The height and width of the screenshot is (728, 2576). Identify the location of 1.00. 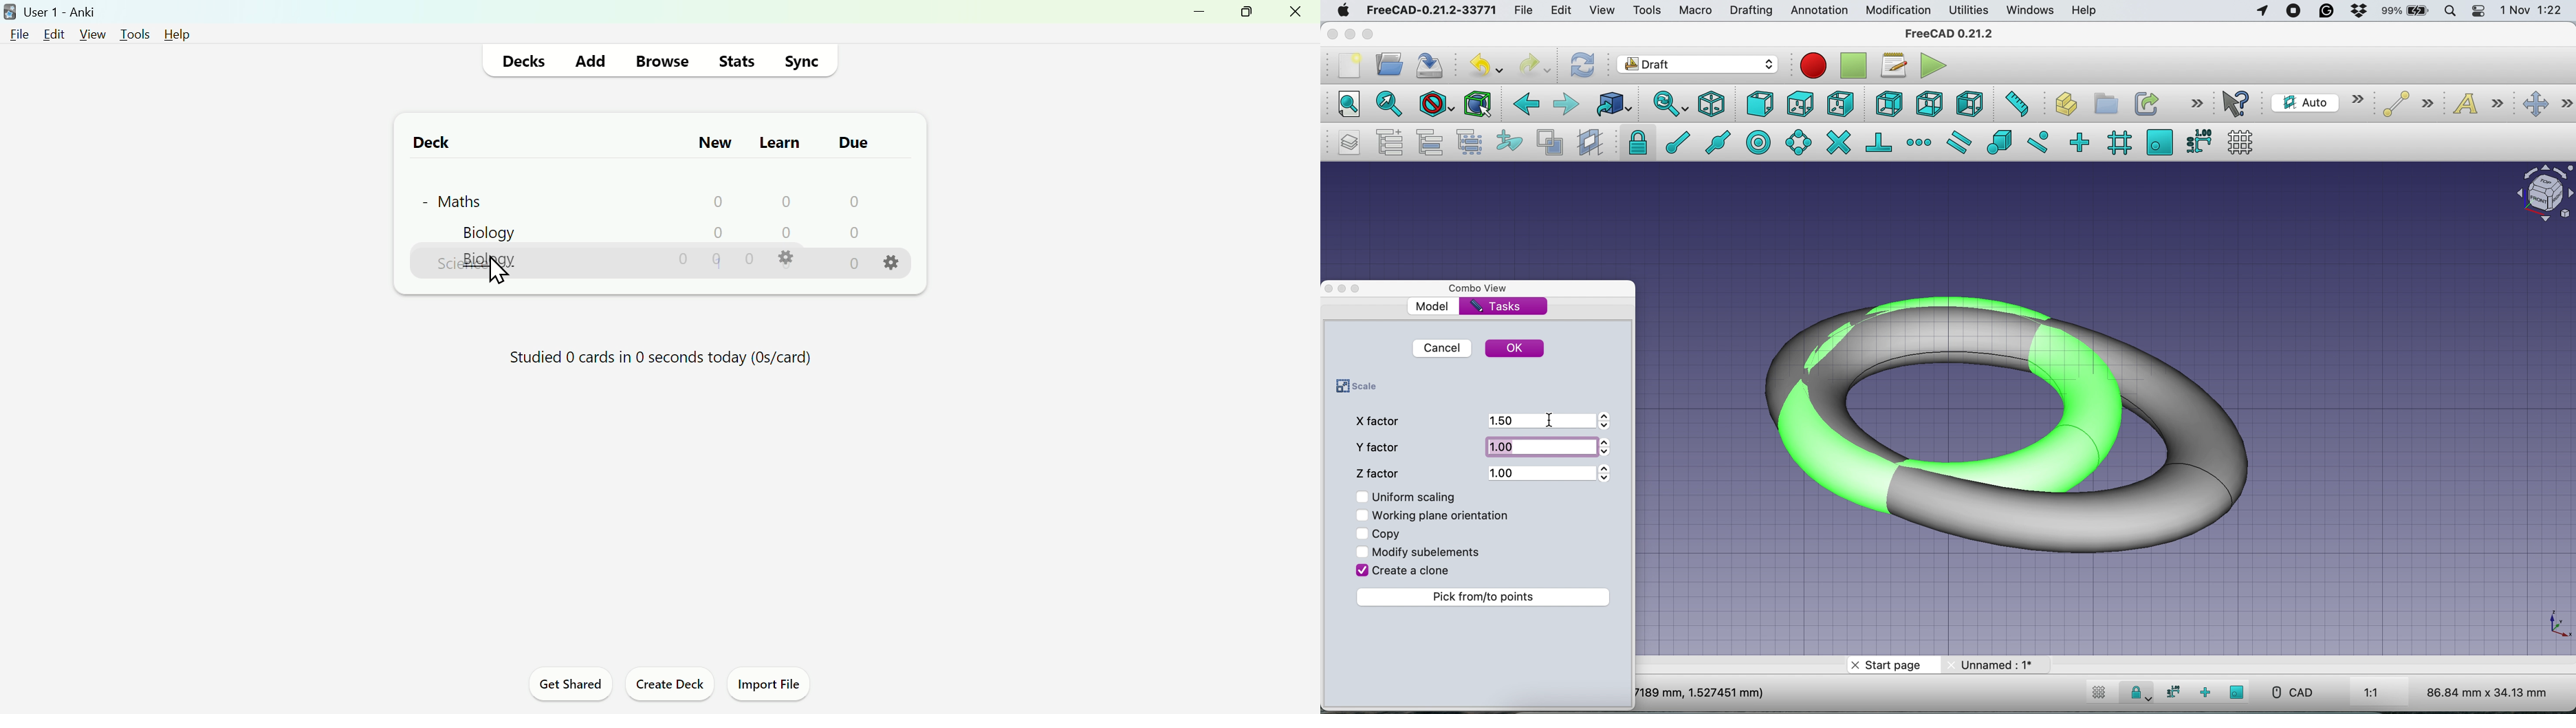
(1541, 470).